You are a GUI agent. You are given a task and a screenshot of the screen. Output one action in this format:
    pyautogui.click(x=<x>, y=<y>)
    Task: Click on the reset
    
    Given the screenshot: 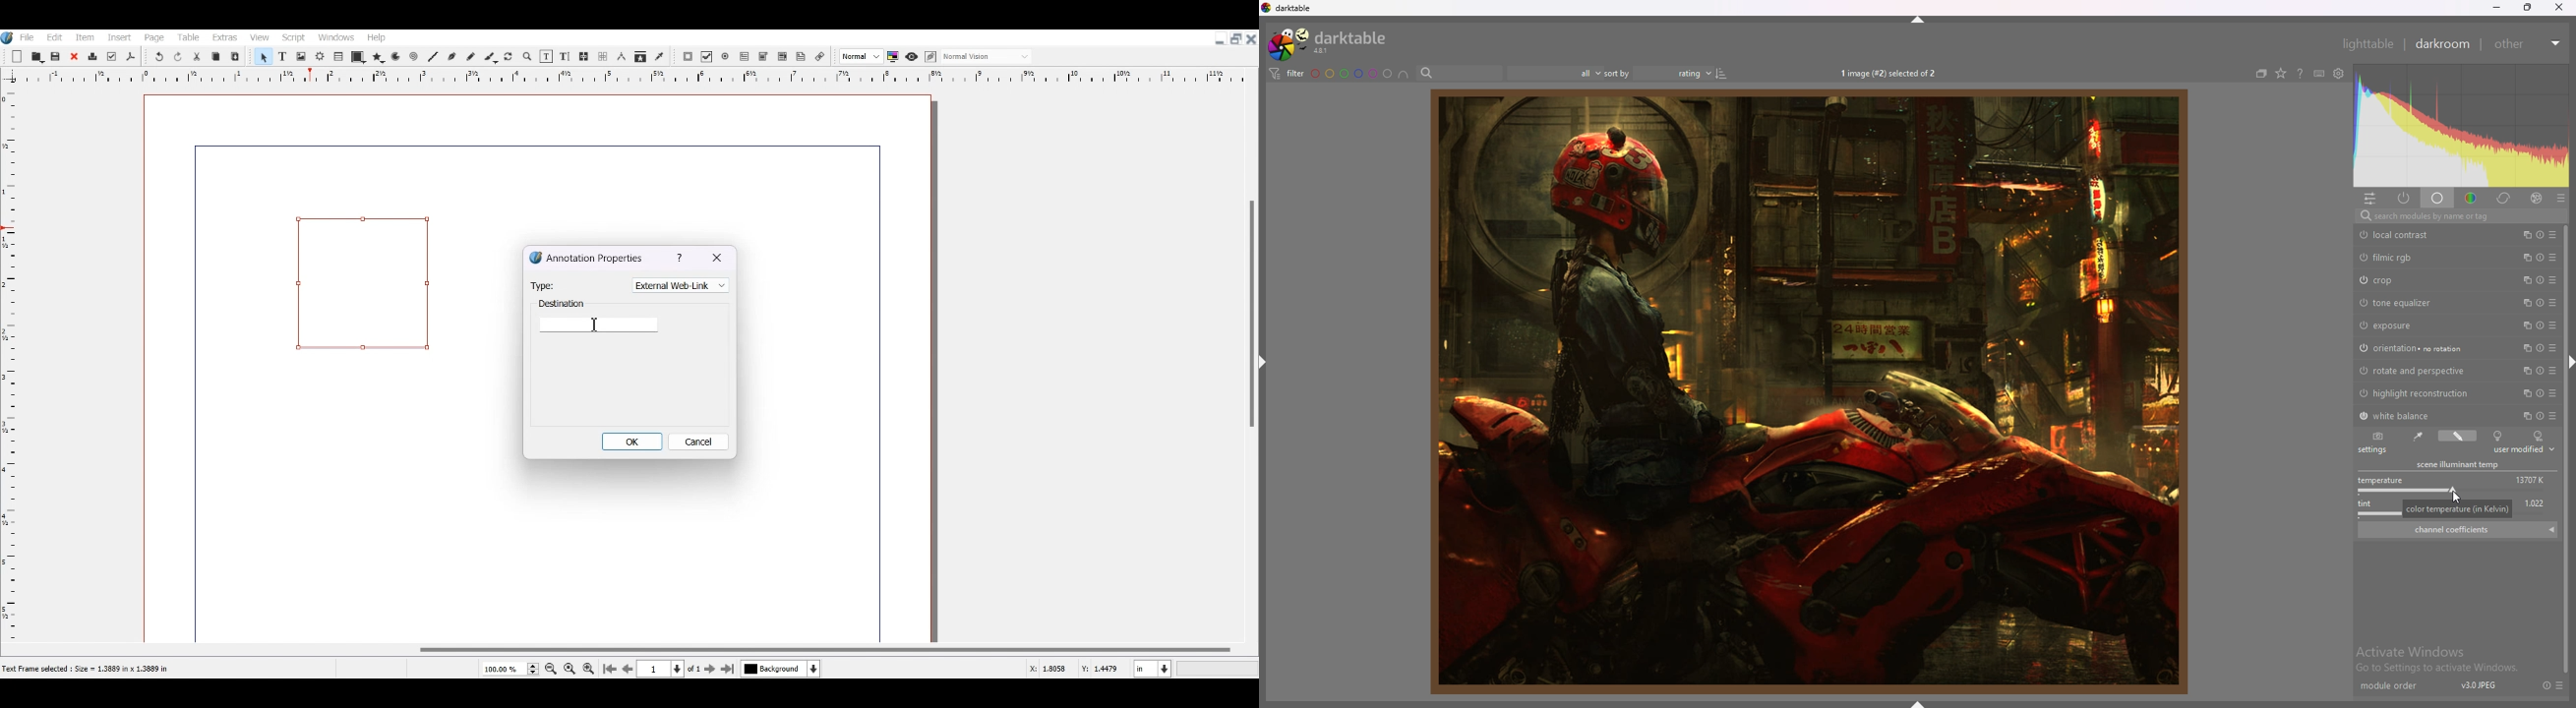 What is the action you would take?
    pyautogui.click(x=2540, y=326)
    